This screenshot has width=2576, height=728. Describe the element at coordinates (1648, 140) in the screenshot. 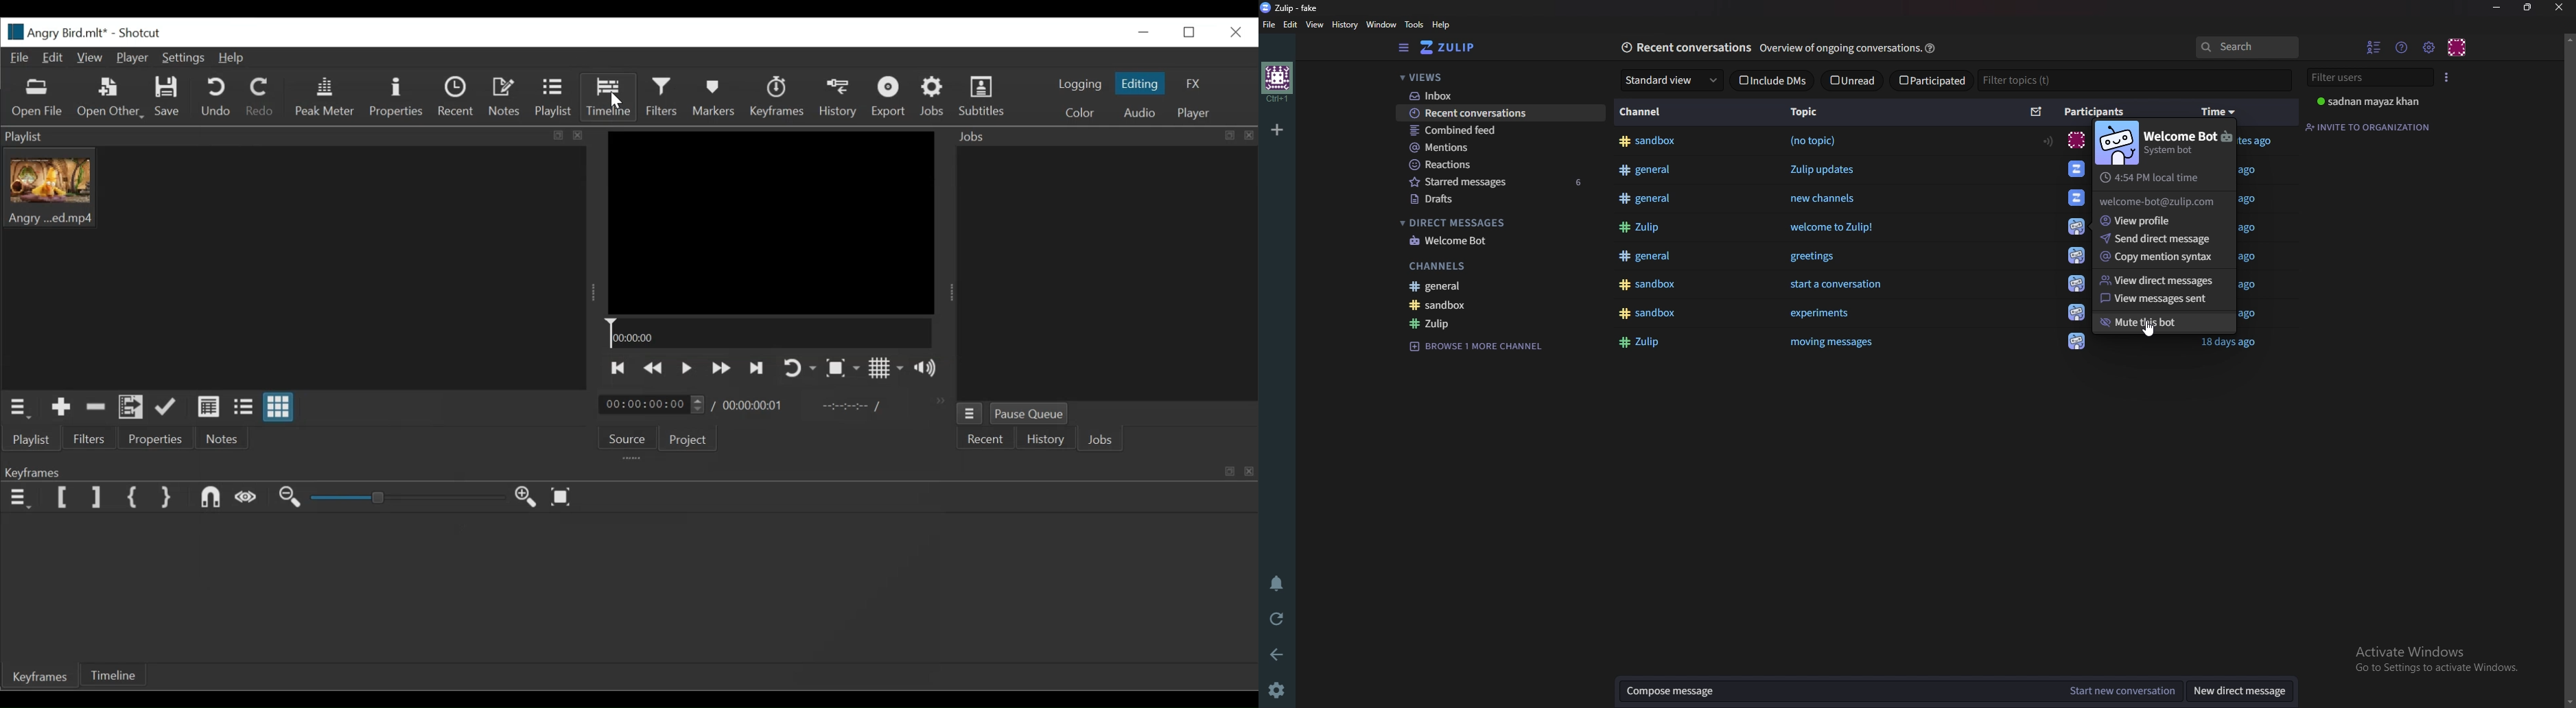

I see `#sandbox` at that location.